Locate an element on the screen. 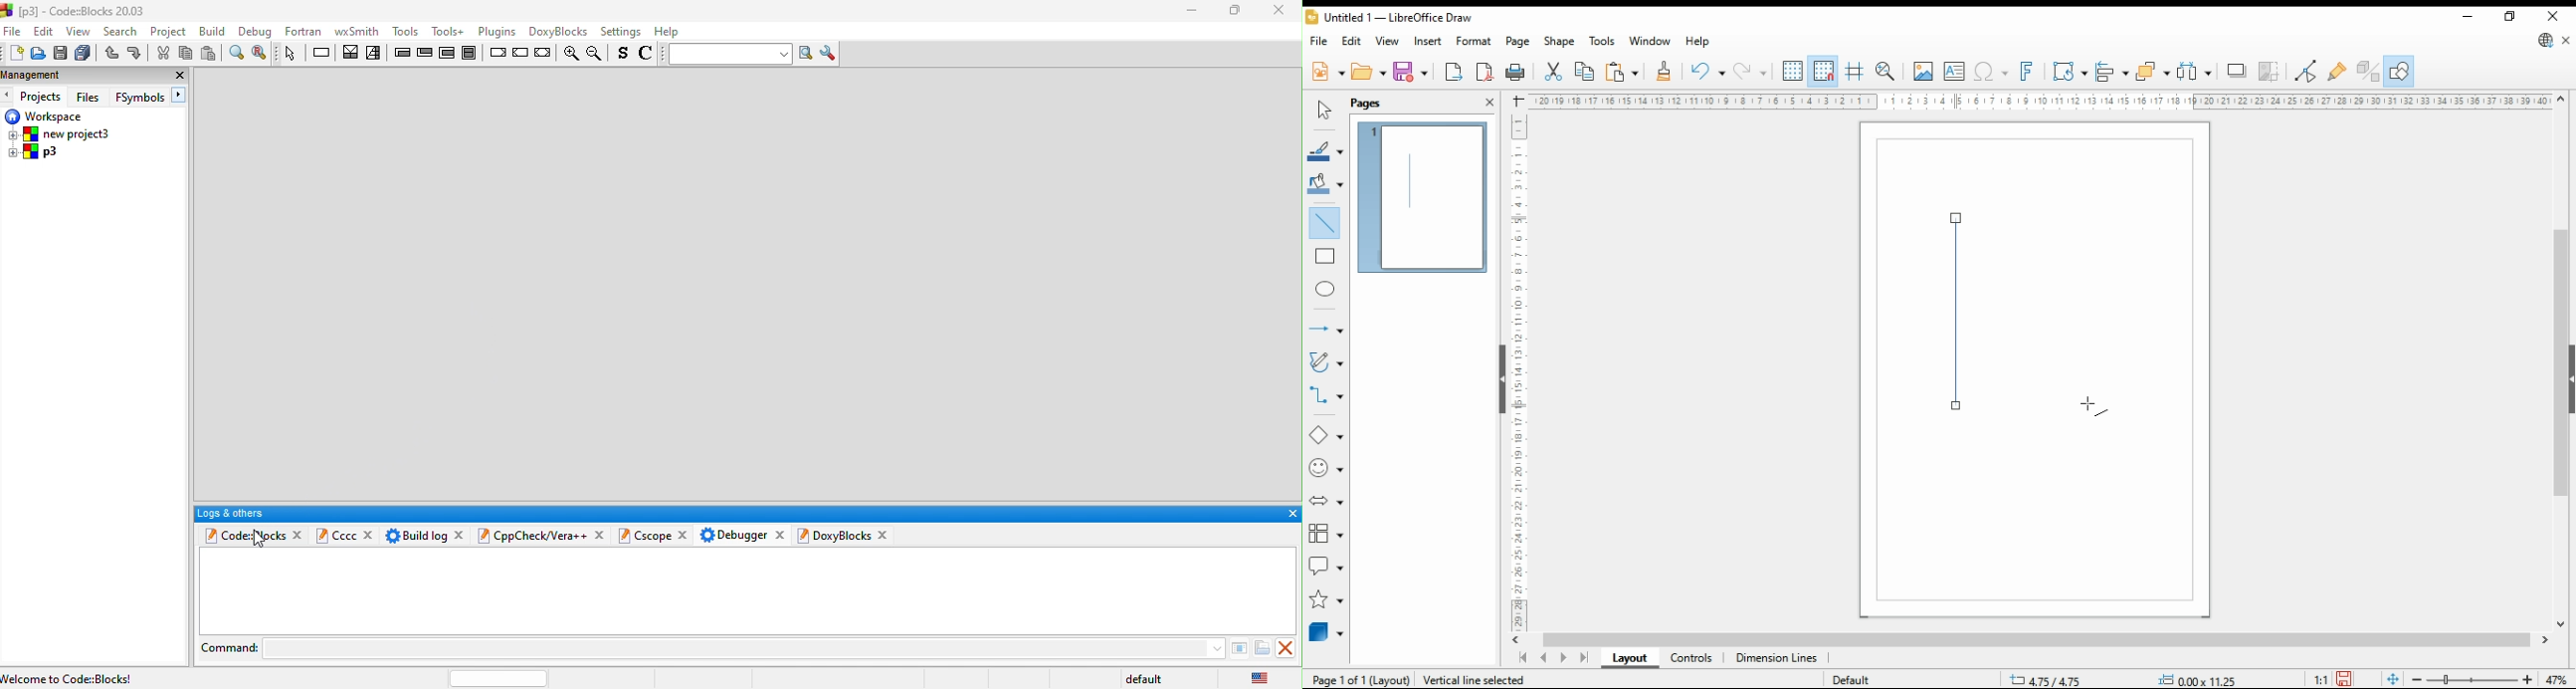 The height and width of the screenshot is (700, 2576). close is located at coordinates (686, 536).